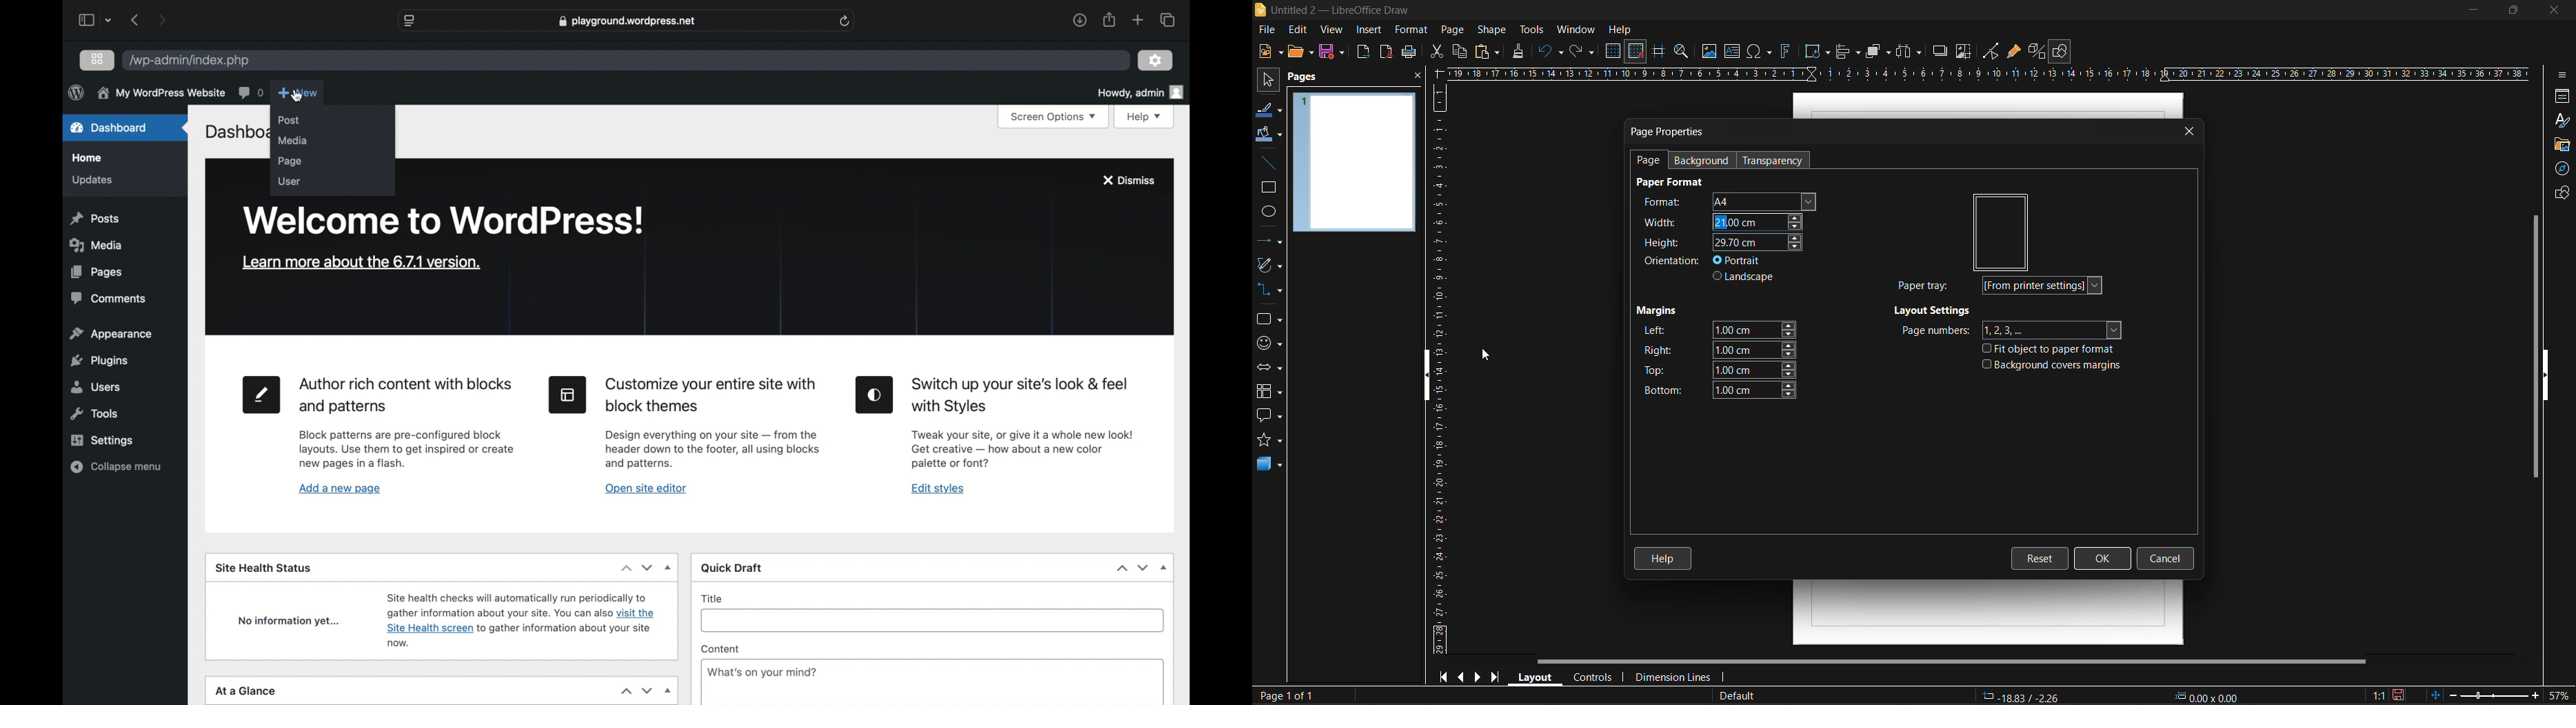 The height and width of the screenshot is (728, 2576). Describe the element at coordinates (629, 20) in the screenshot. I see `web address` at that location.